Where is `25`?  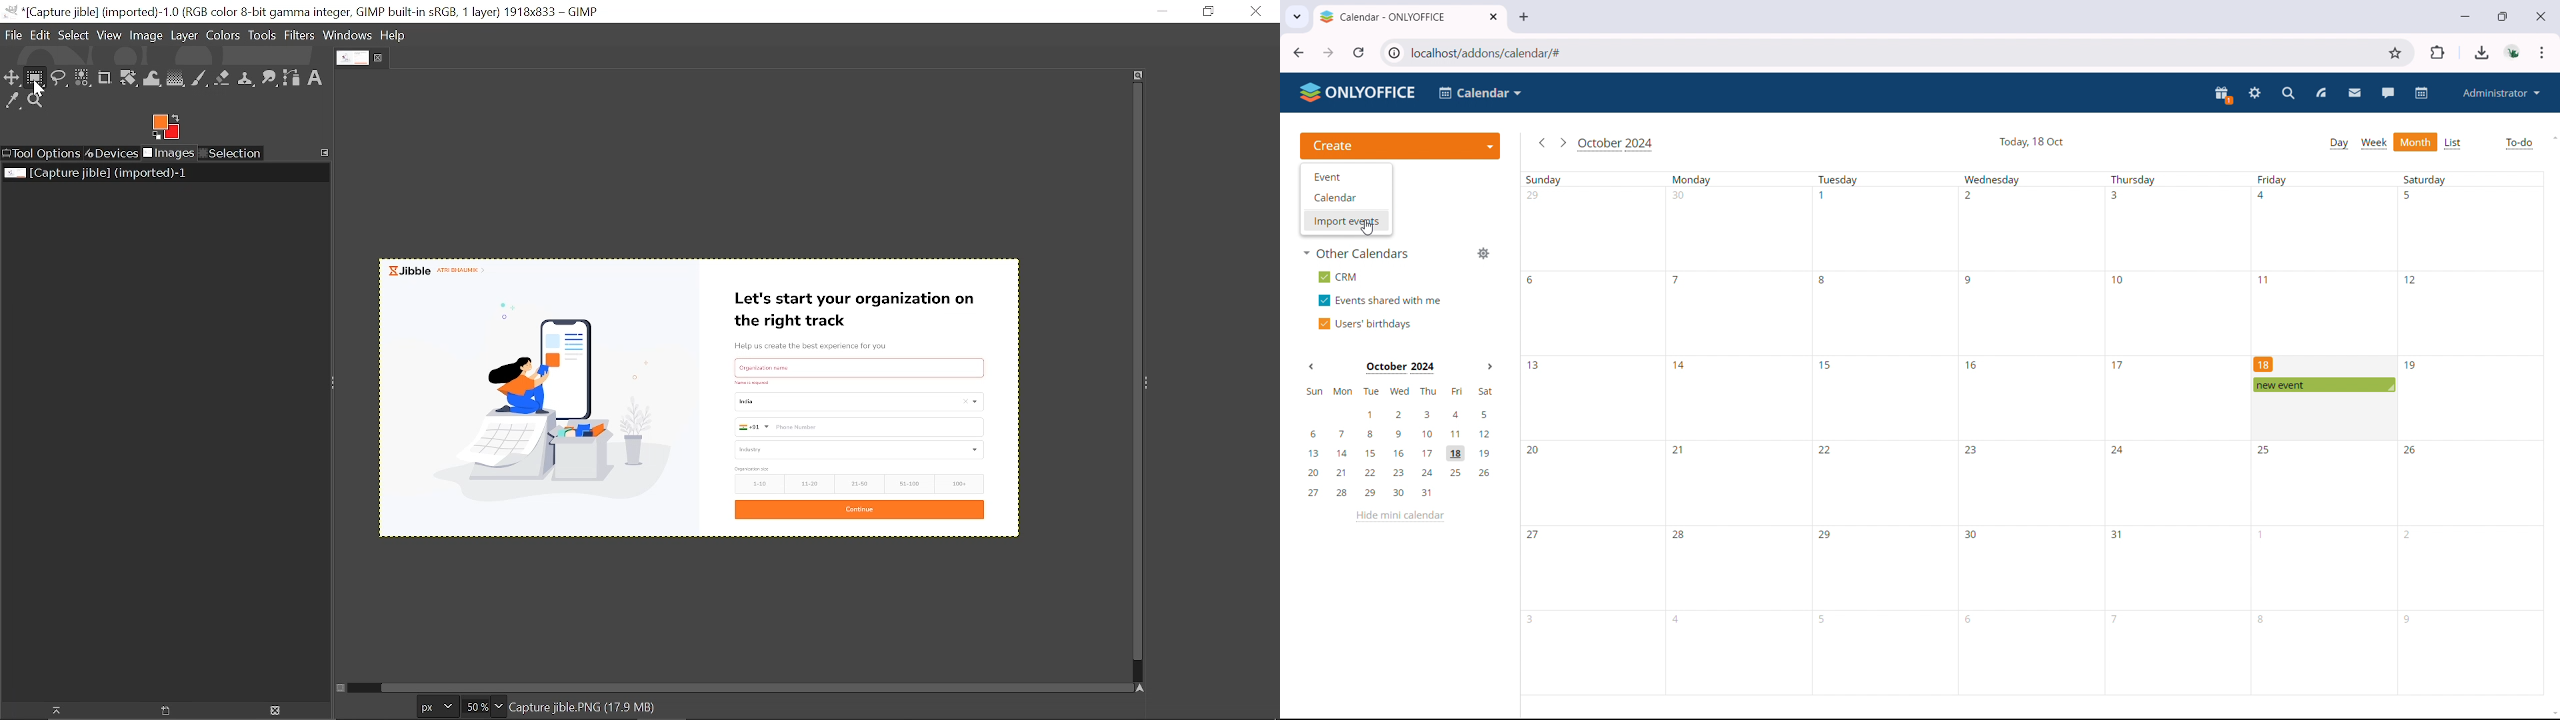
25 is located at coordinates (2266, 450).